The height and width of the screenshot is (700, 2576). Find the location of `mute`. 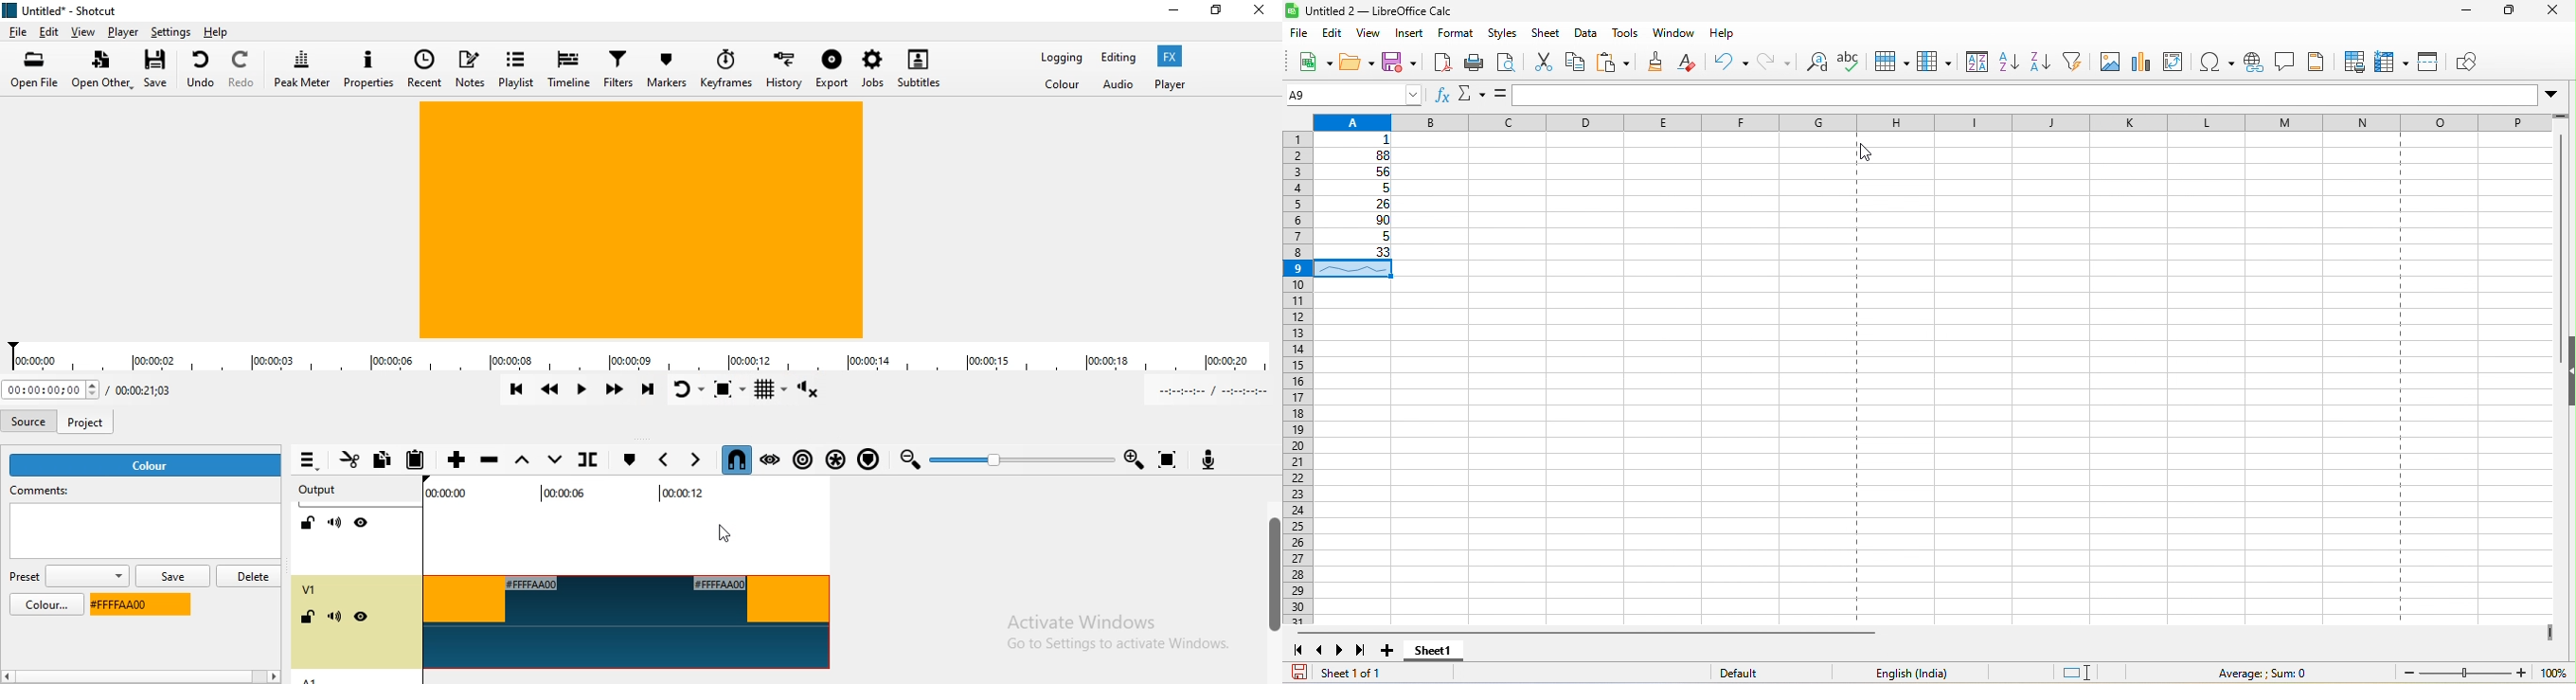

mute is located at coordinates (334, 618).